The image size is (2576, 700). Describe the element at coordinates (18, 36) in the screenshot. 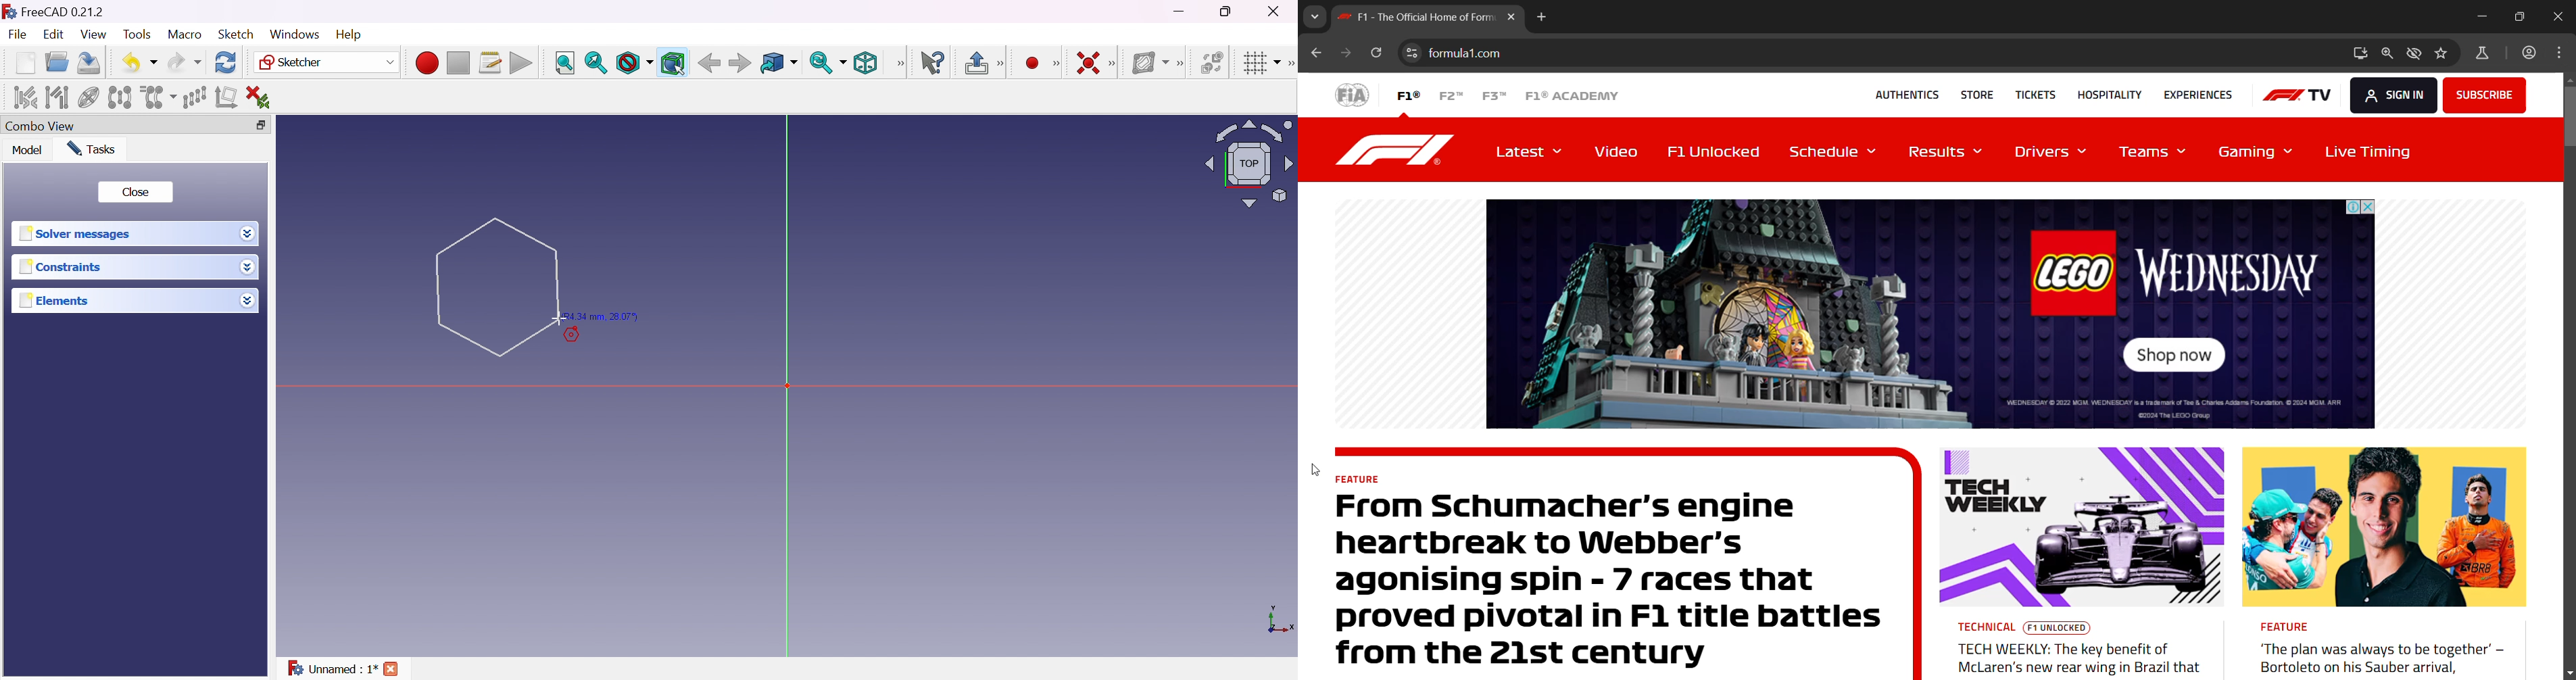

I see `File` at that location.